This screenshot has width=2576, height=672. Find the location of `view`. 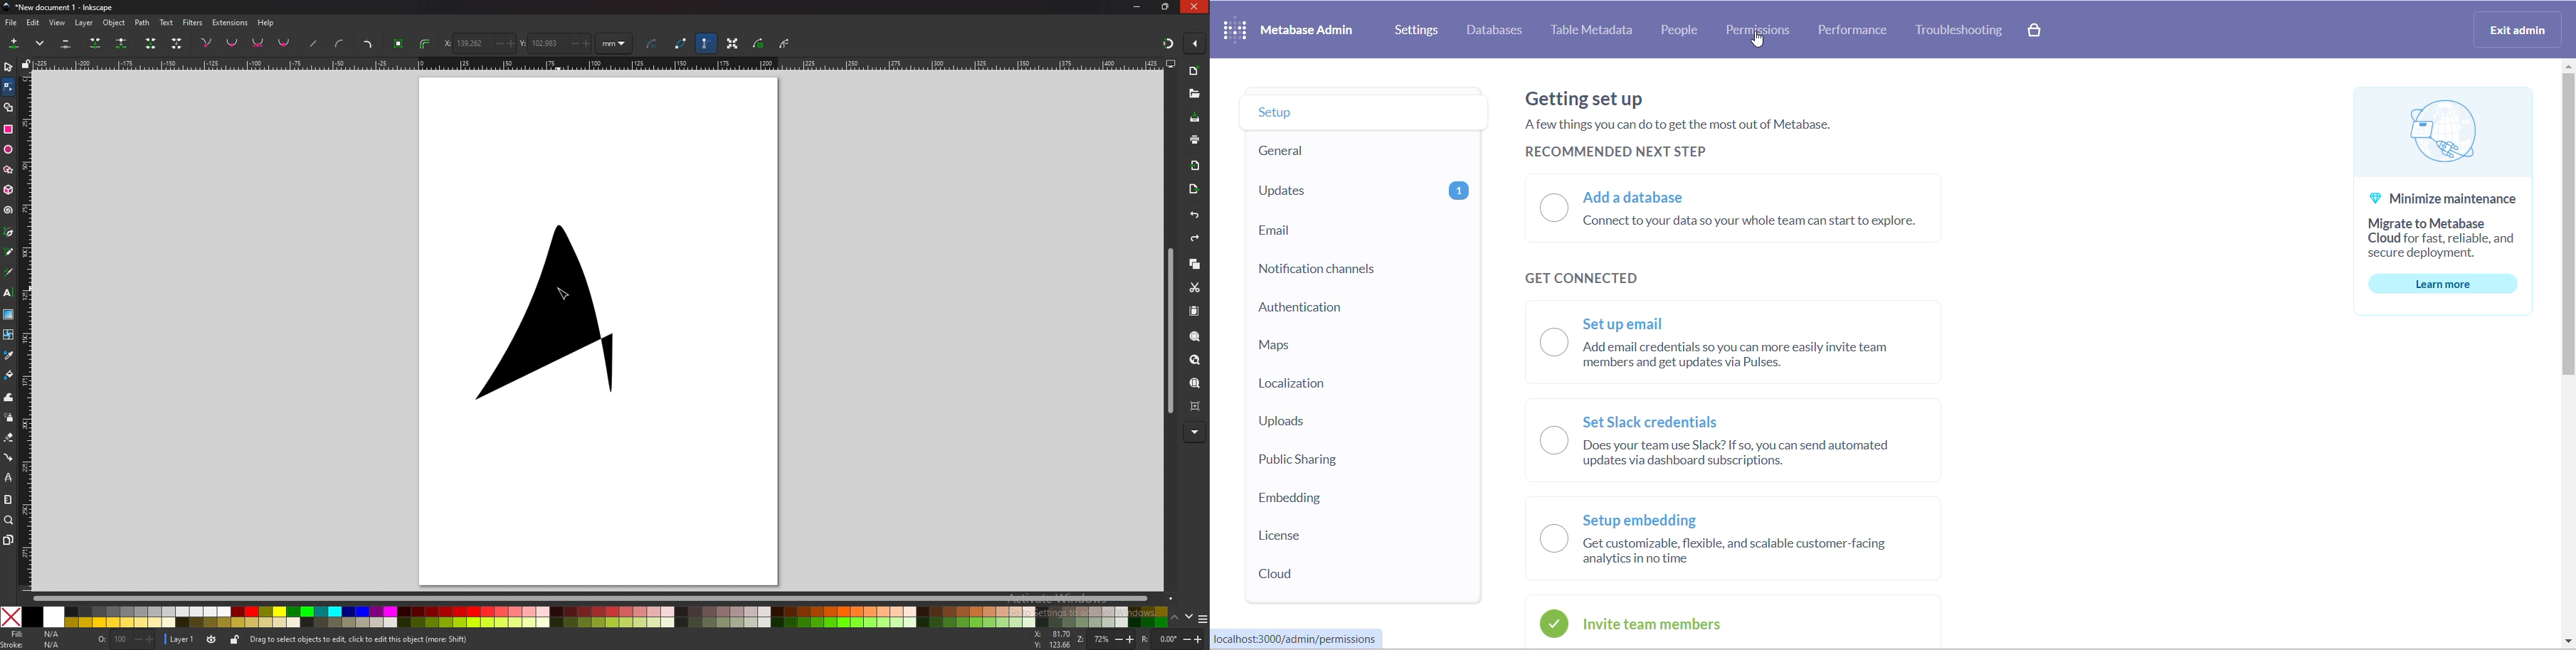

view is located at coordinates (58, 23).